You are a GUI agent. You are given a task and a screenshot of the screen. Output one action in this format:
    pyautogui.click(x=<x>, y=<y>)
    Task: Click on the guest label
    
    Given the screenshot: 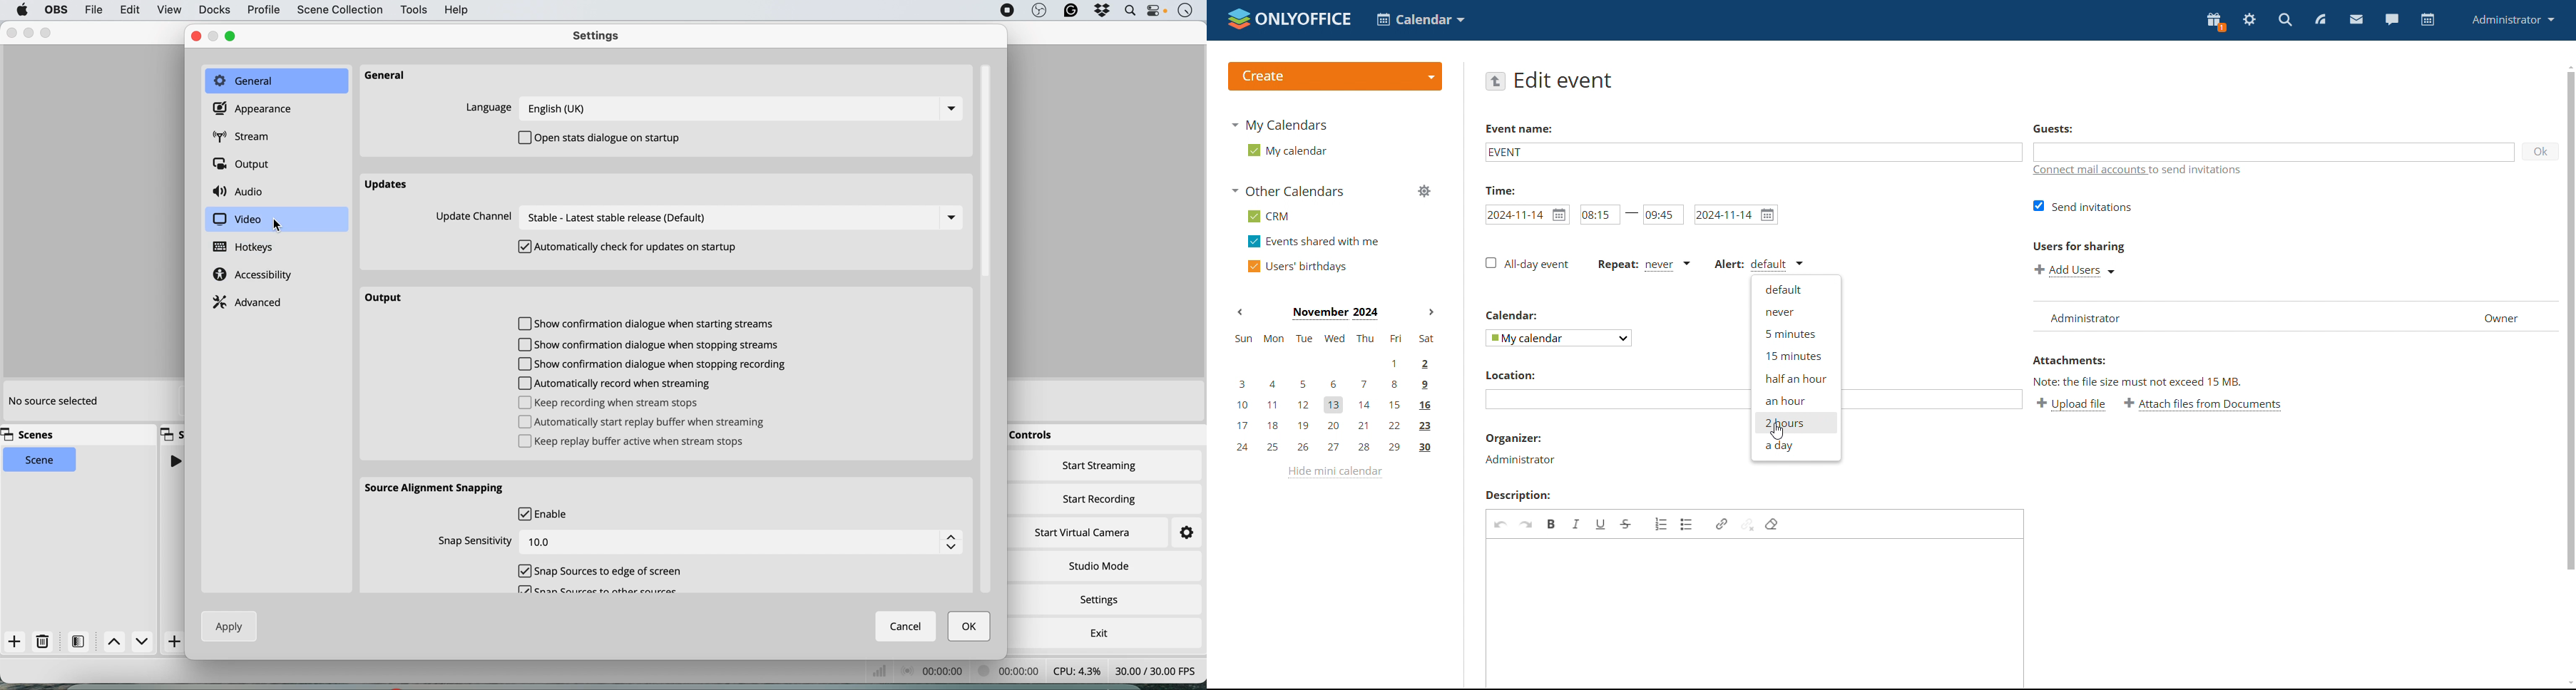 What is the action you would take?
    pyautogui.click(x=2061, y=131)
    